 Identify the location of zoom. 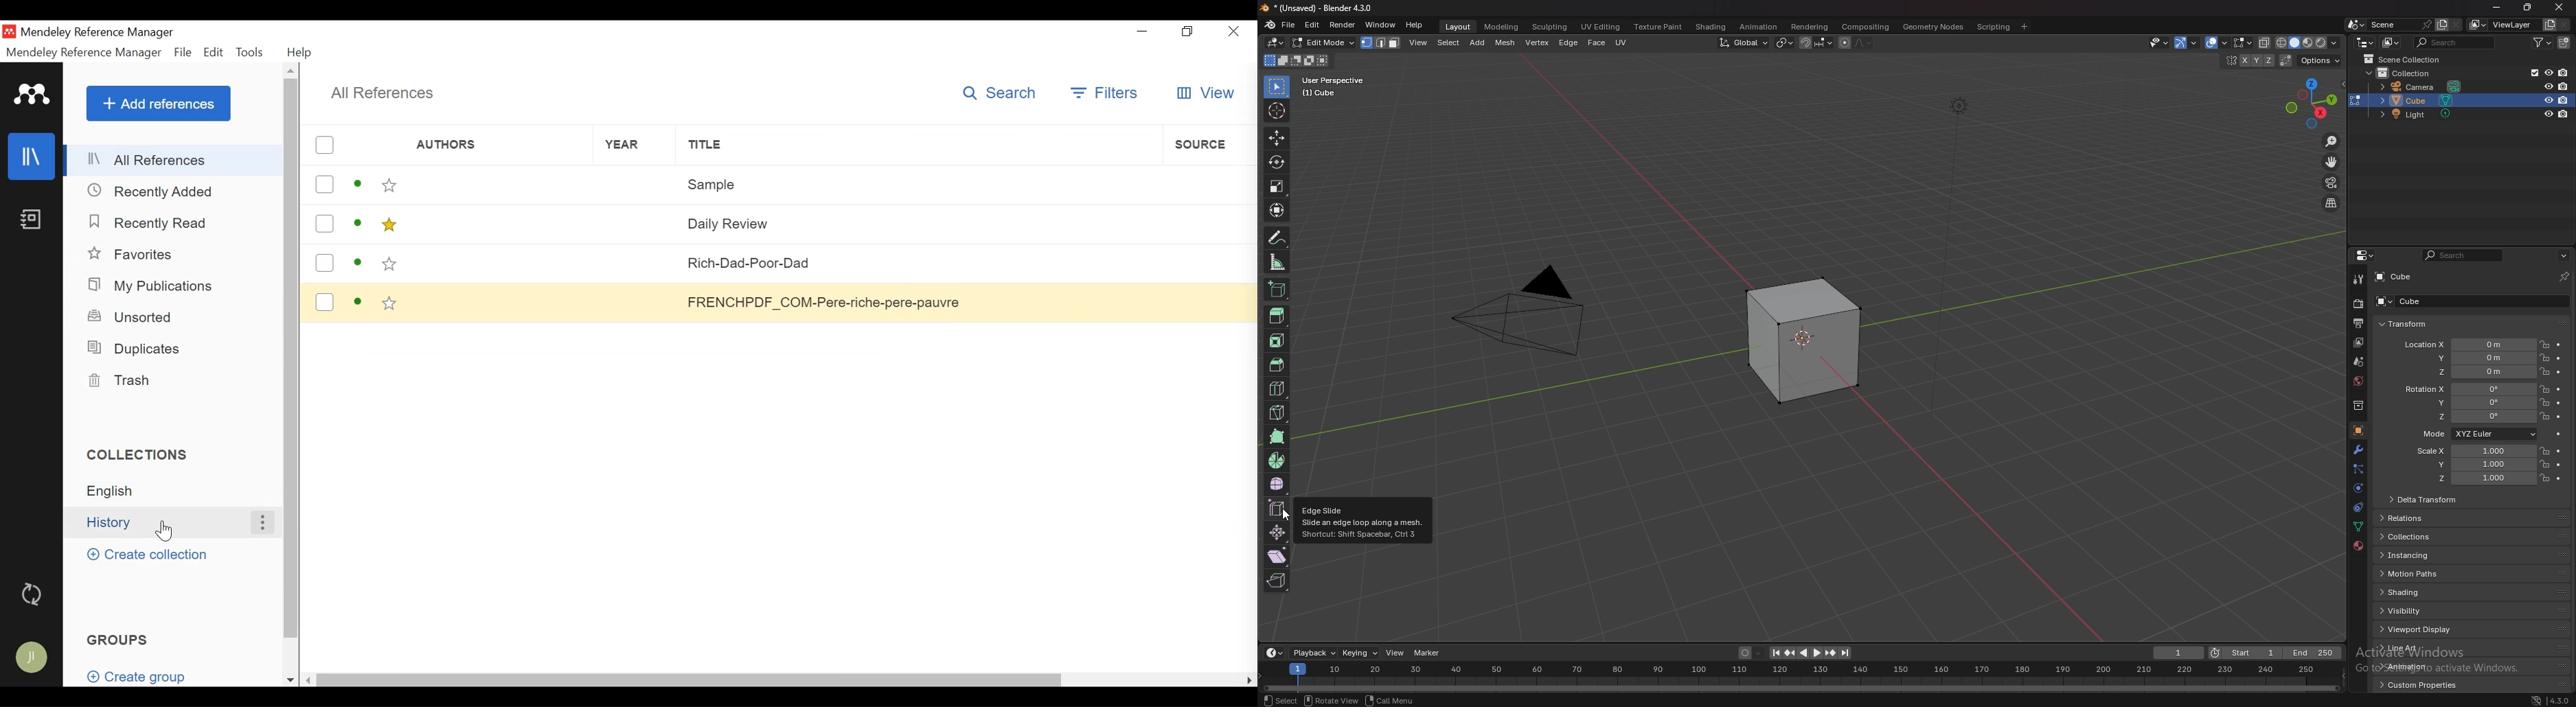
(2332, 142).